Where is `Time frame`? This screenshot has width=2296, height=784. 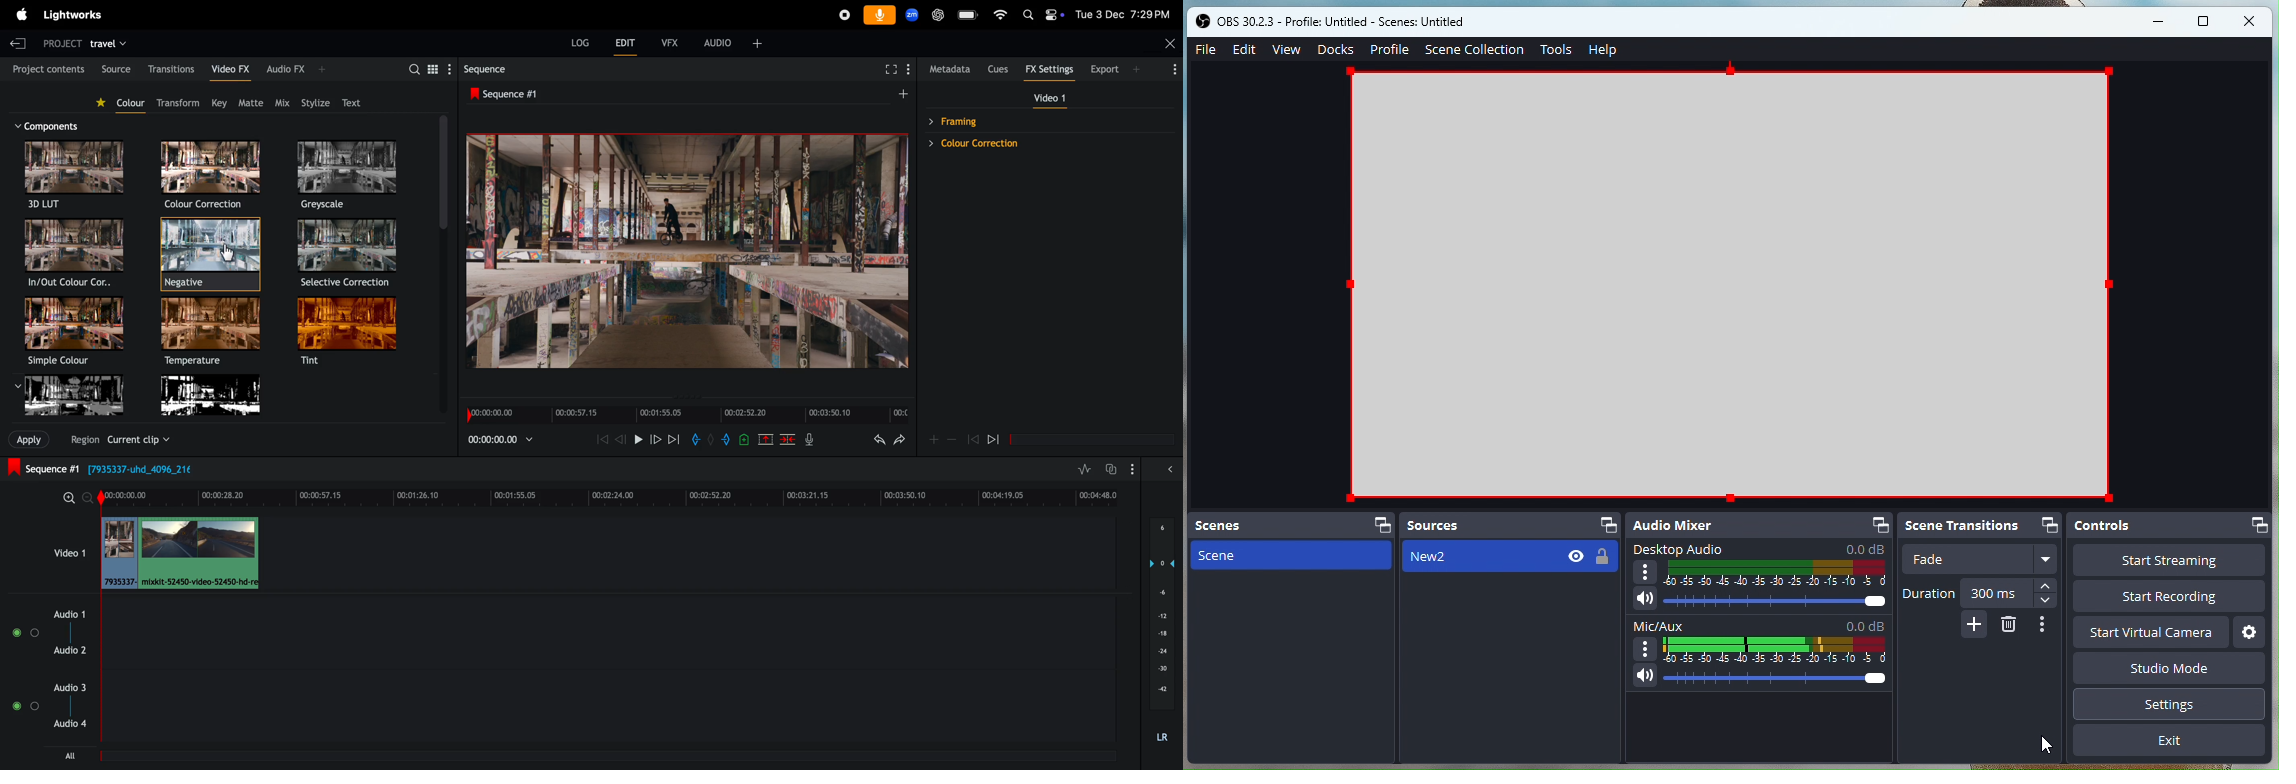 Time frame is located at coordinates (685, 415).